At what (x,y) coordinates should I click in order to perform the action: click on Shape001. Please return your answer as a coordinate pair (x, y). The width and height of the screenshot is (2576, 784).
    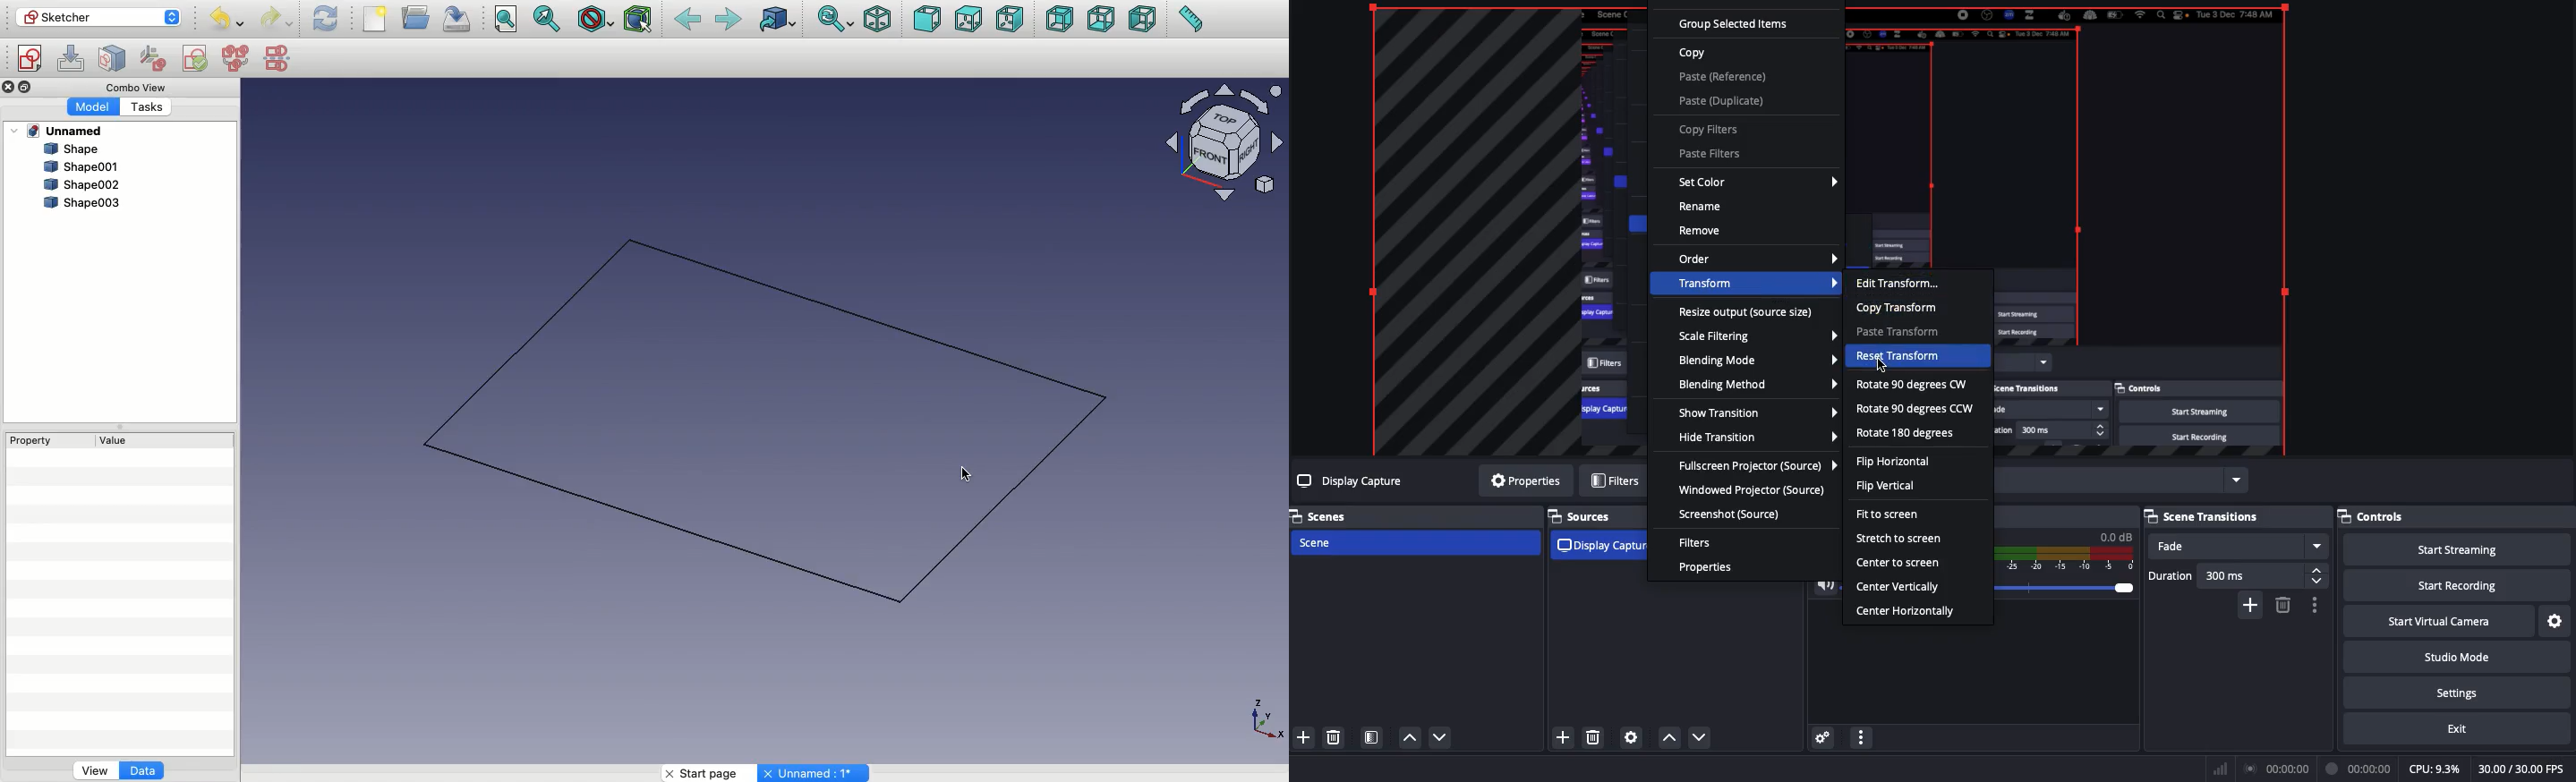
    Looking at the image, I should click on (80, 166).